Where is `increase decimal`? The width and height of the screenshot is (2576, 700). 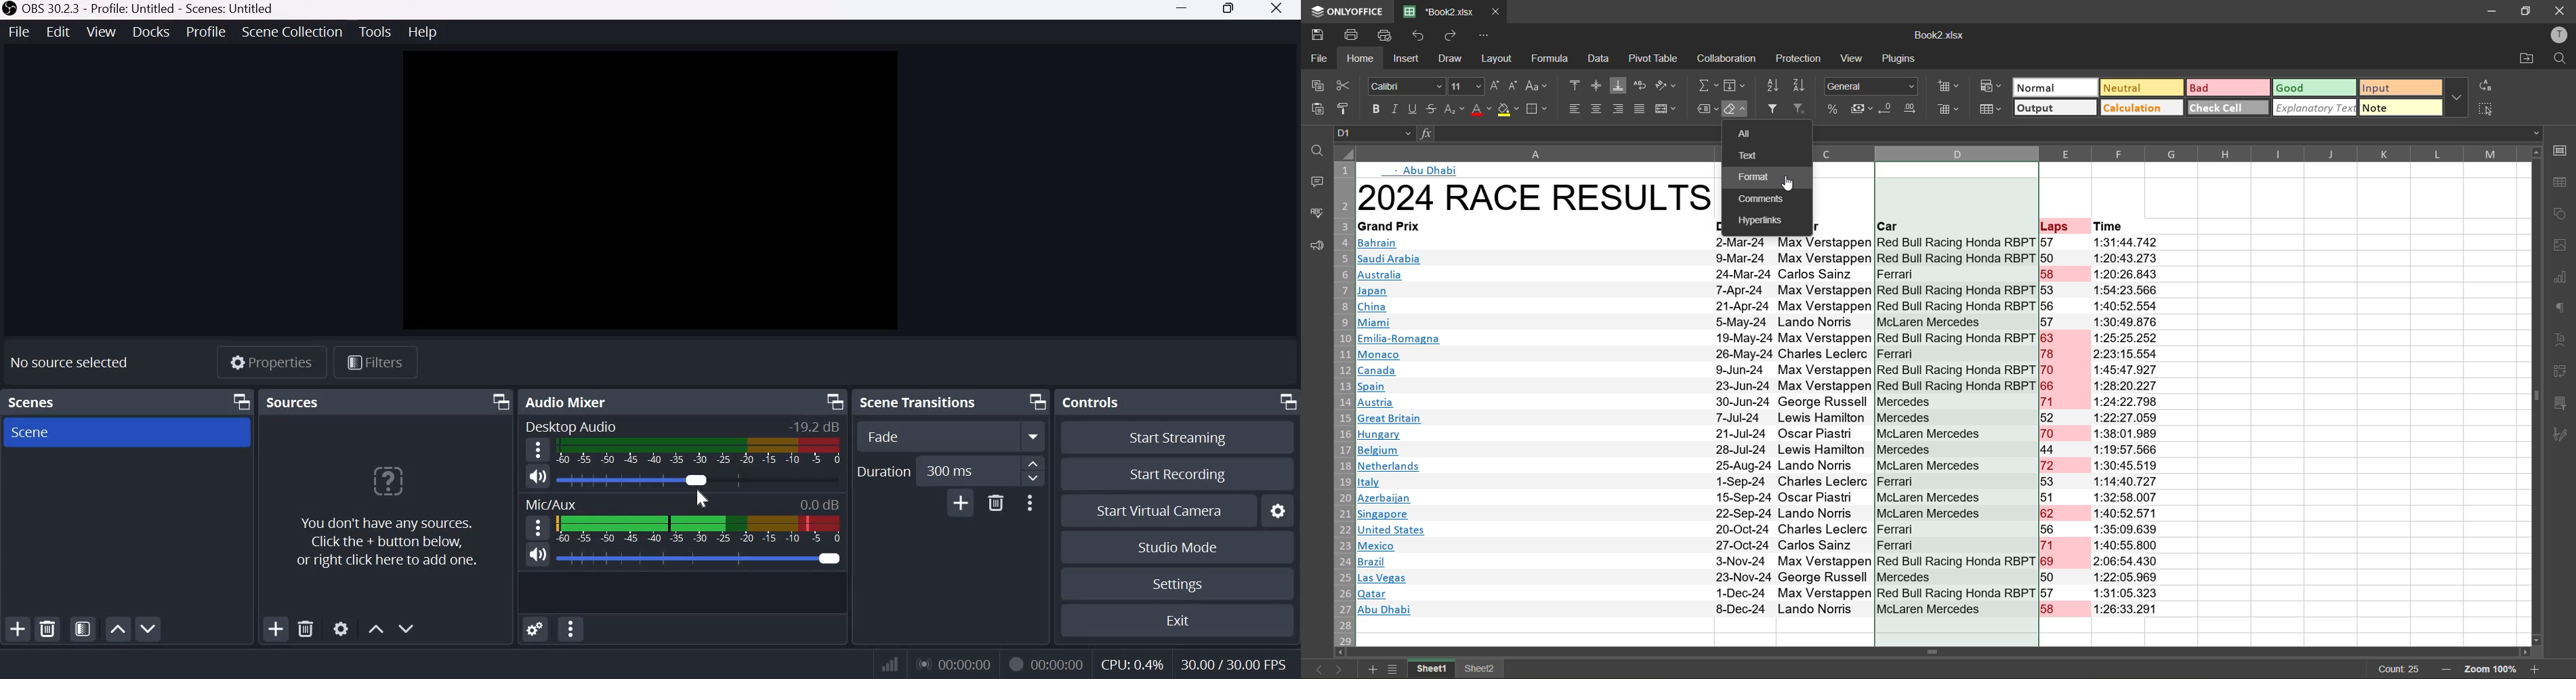
increase decimal is located at coordinates (1911, 108).